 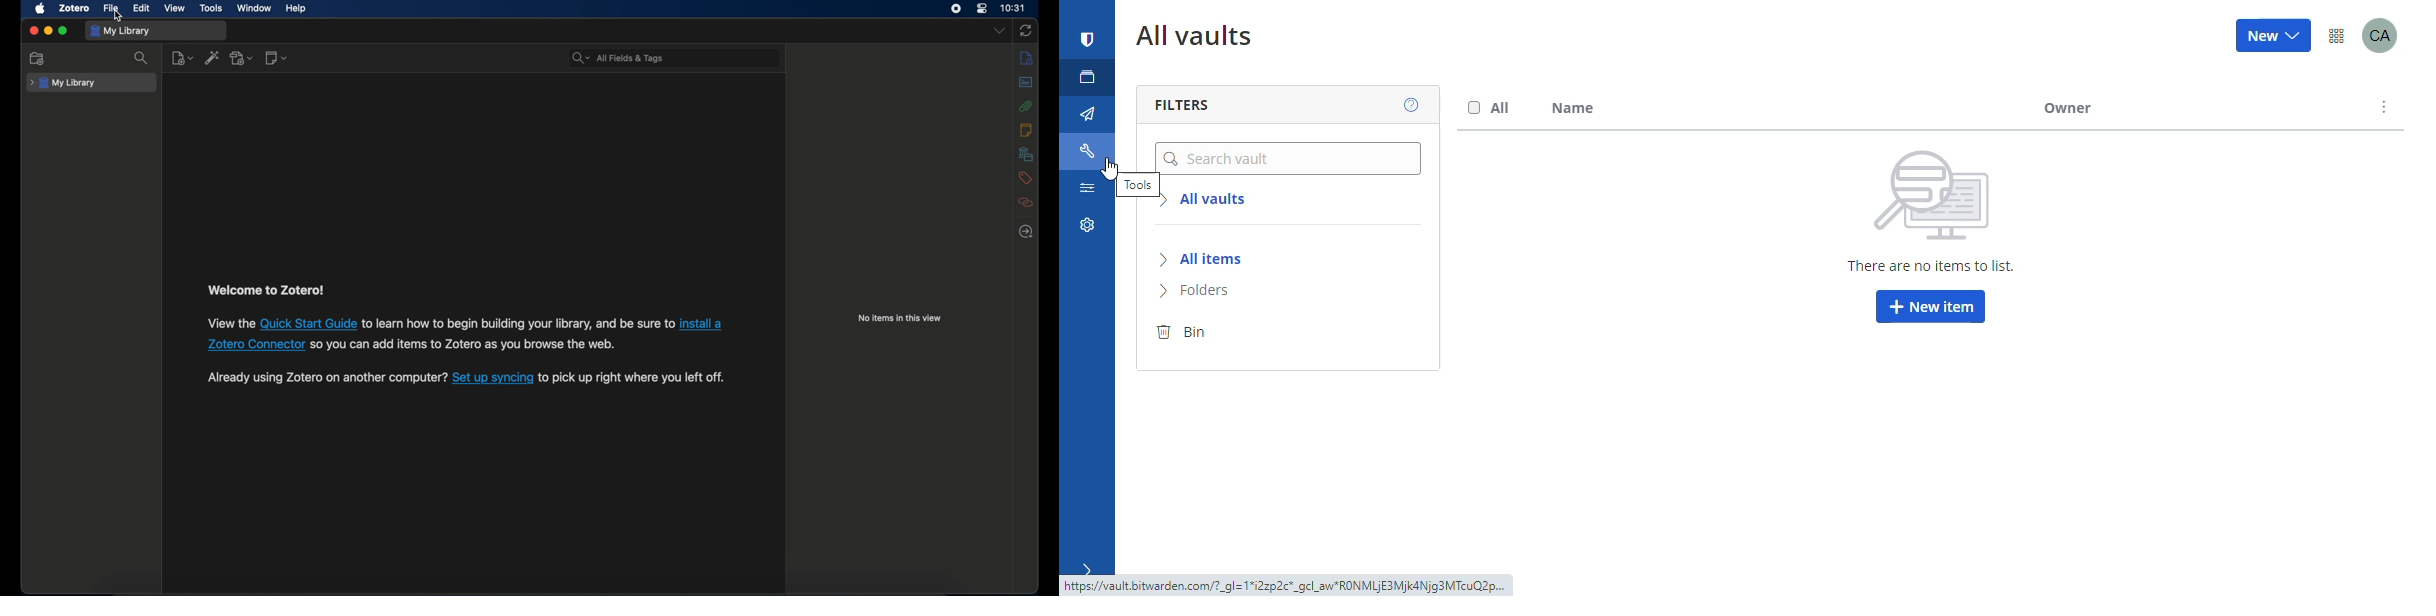 I want to click on edit, so click(x=142, y=9).